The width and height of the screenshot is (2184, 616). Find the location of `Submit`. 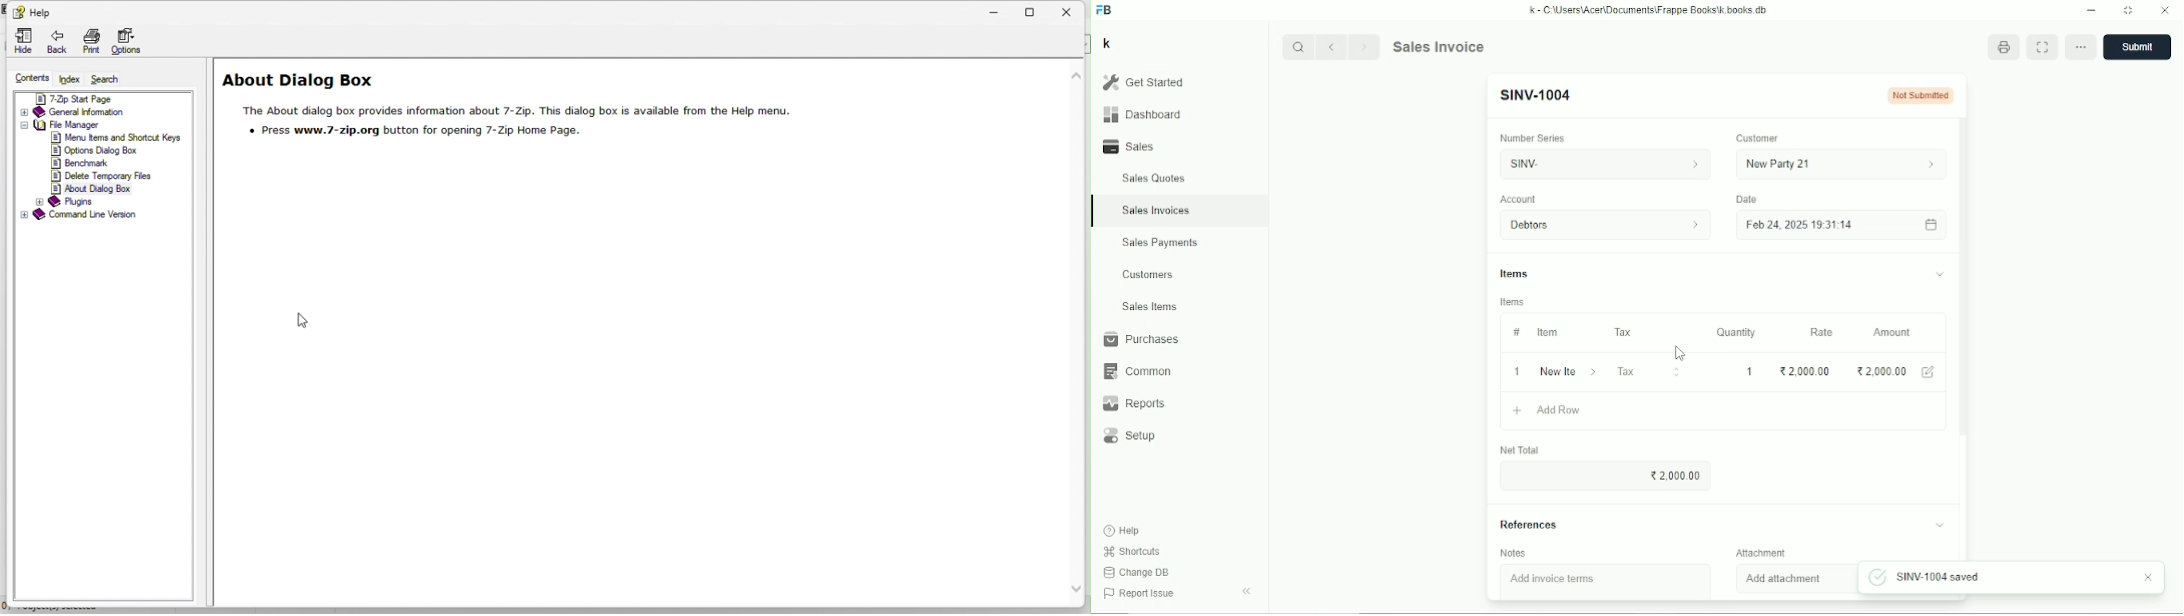

Submit is located at coordinates (2137, 47).